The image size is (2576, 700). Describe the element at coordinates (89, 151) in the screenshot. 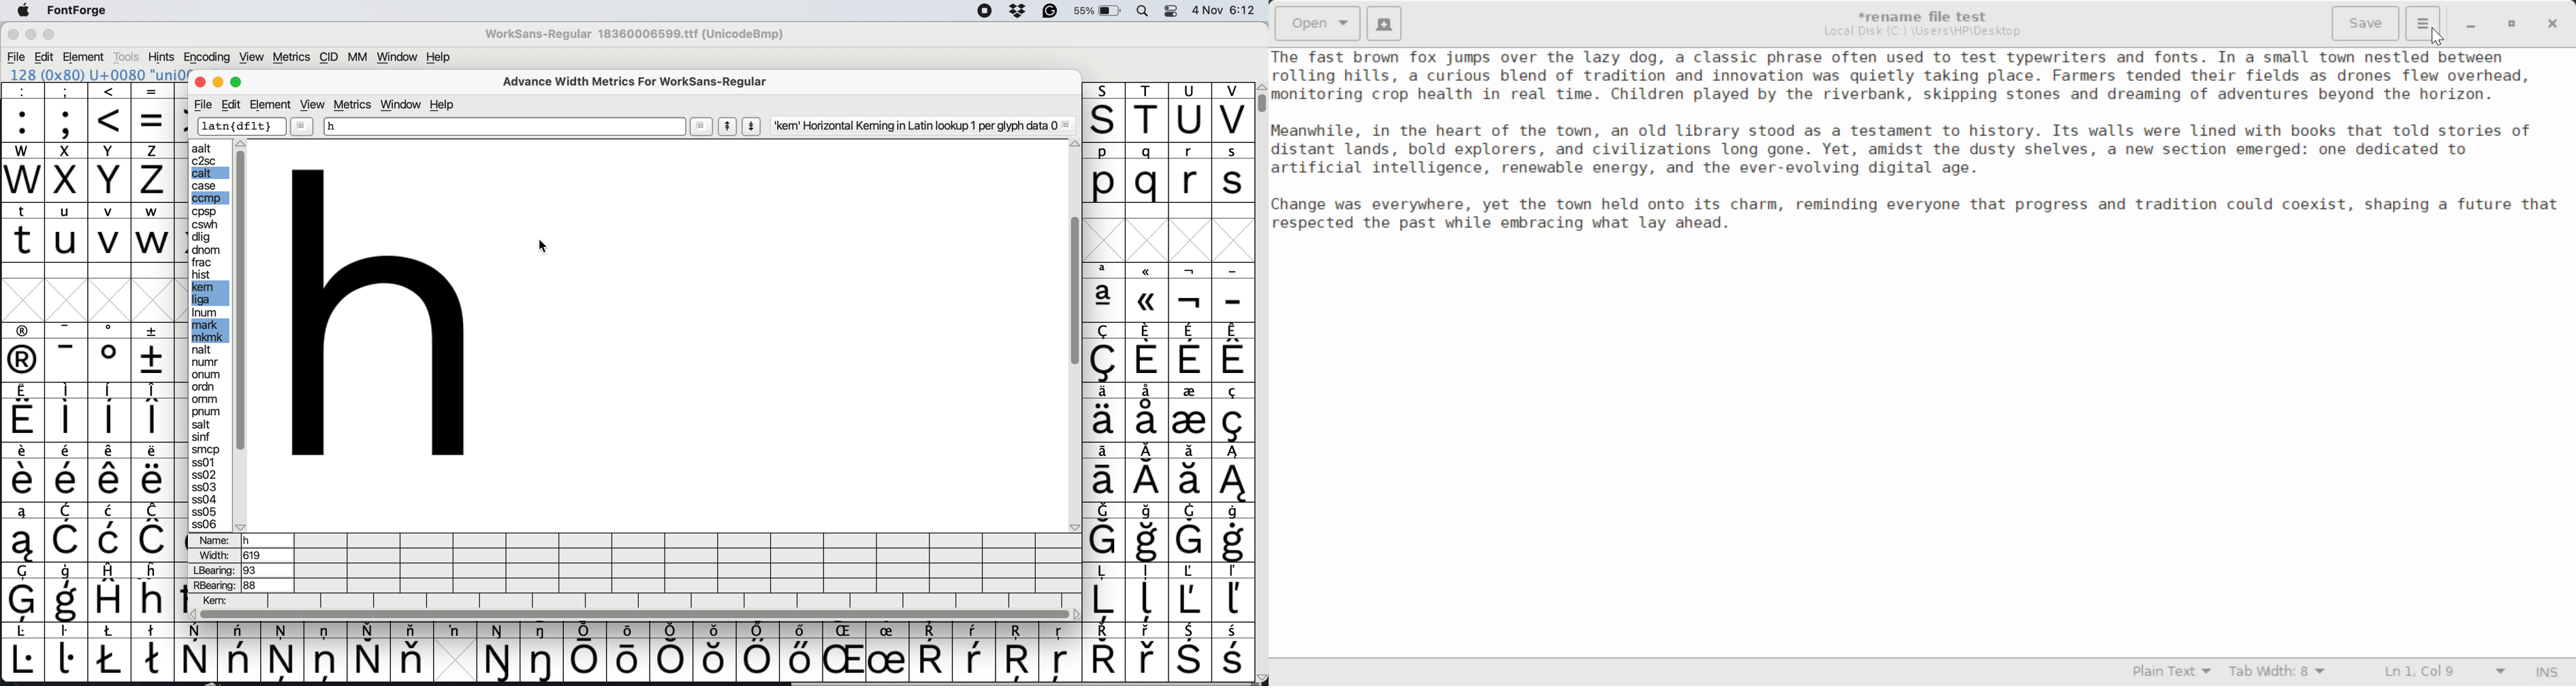

I see `uppercase letters` at that location.